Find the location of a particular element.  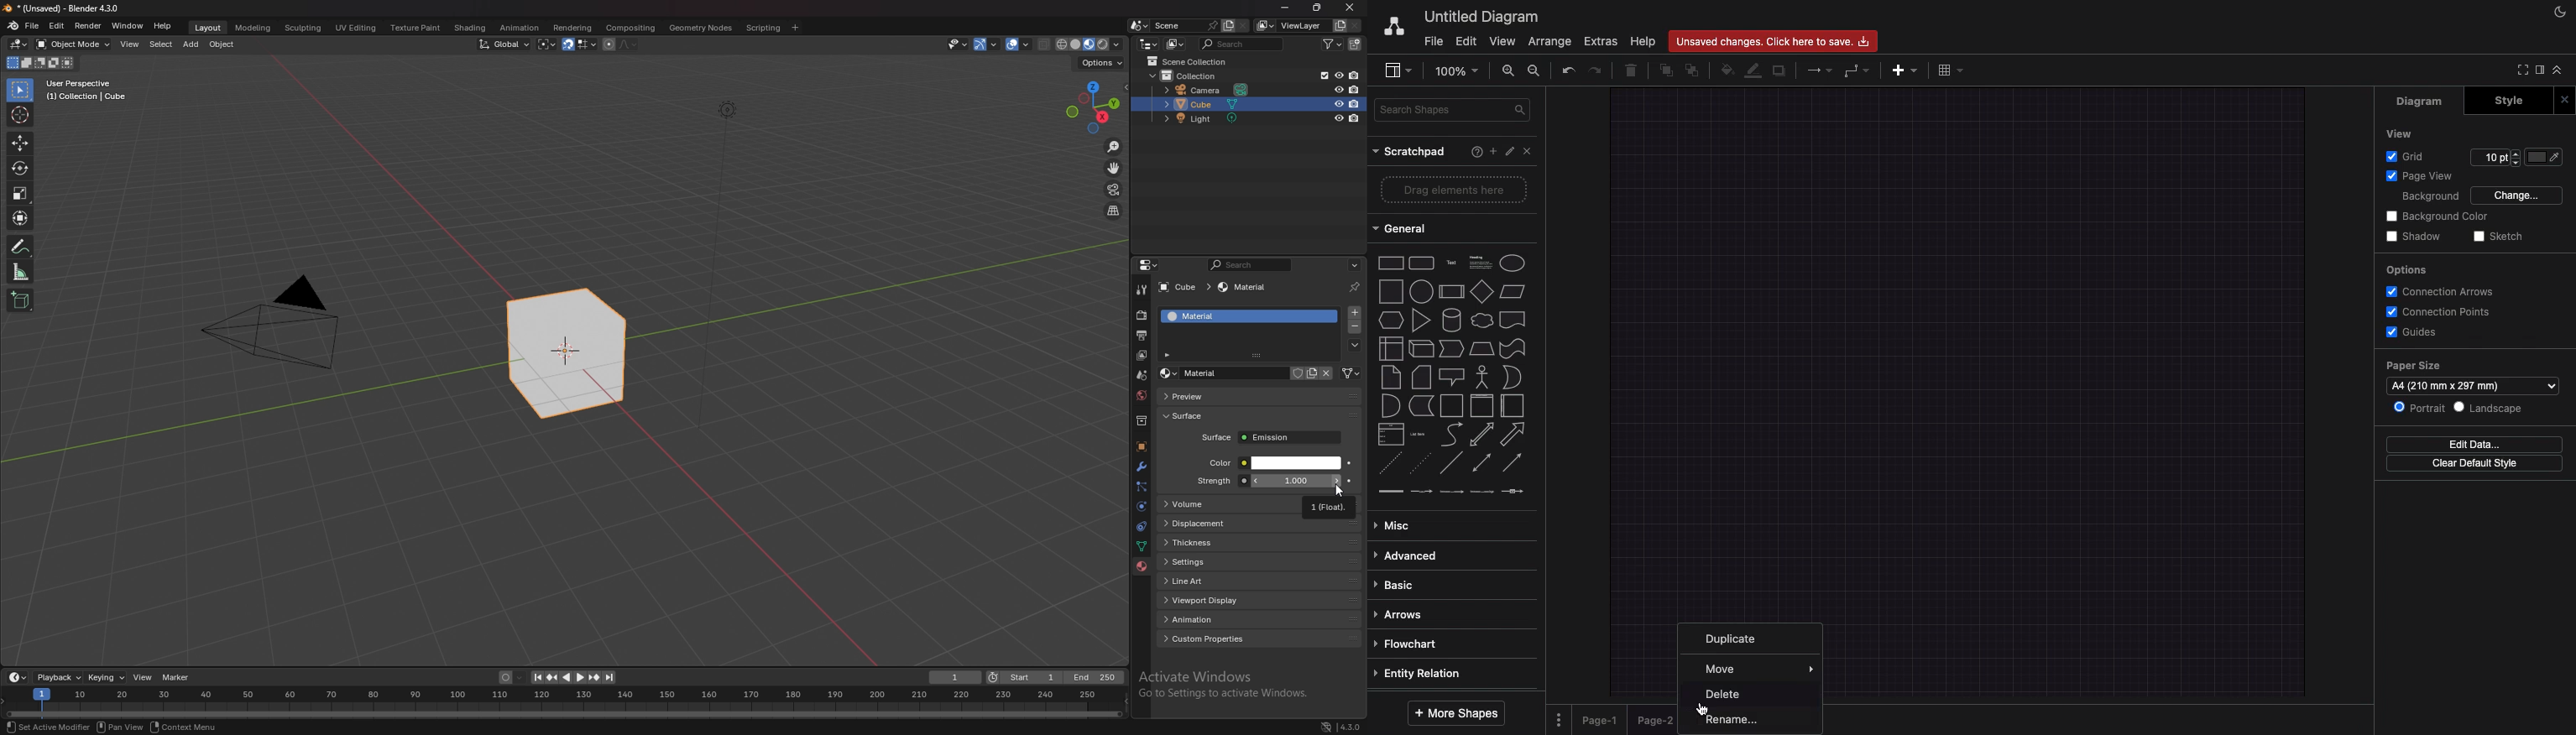

link is located at coordinates (1352, 373).